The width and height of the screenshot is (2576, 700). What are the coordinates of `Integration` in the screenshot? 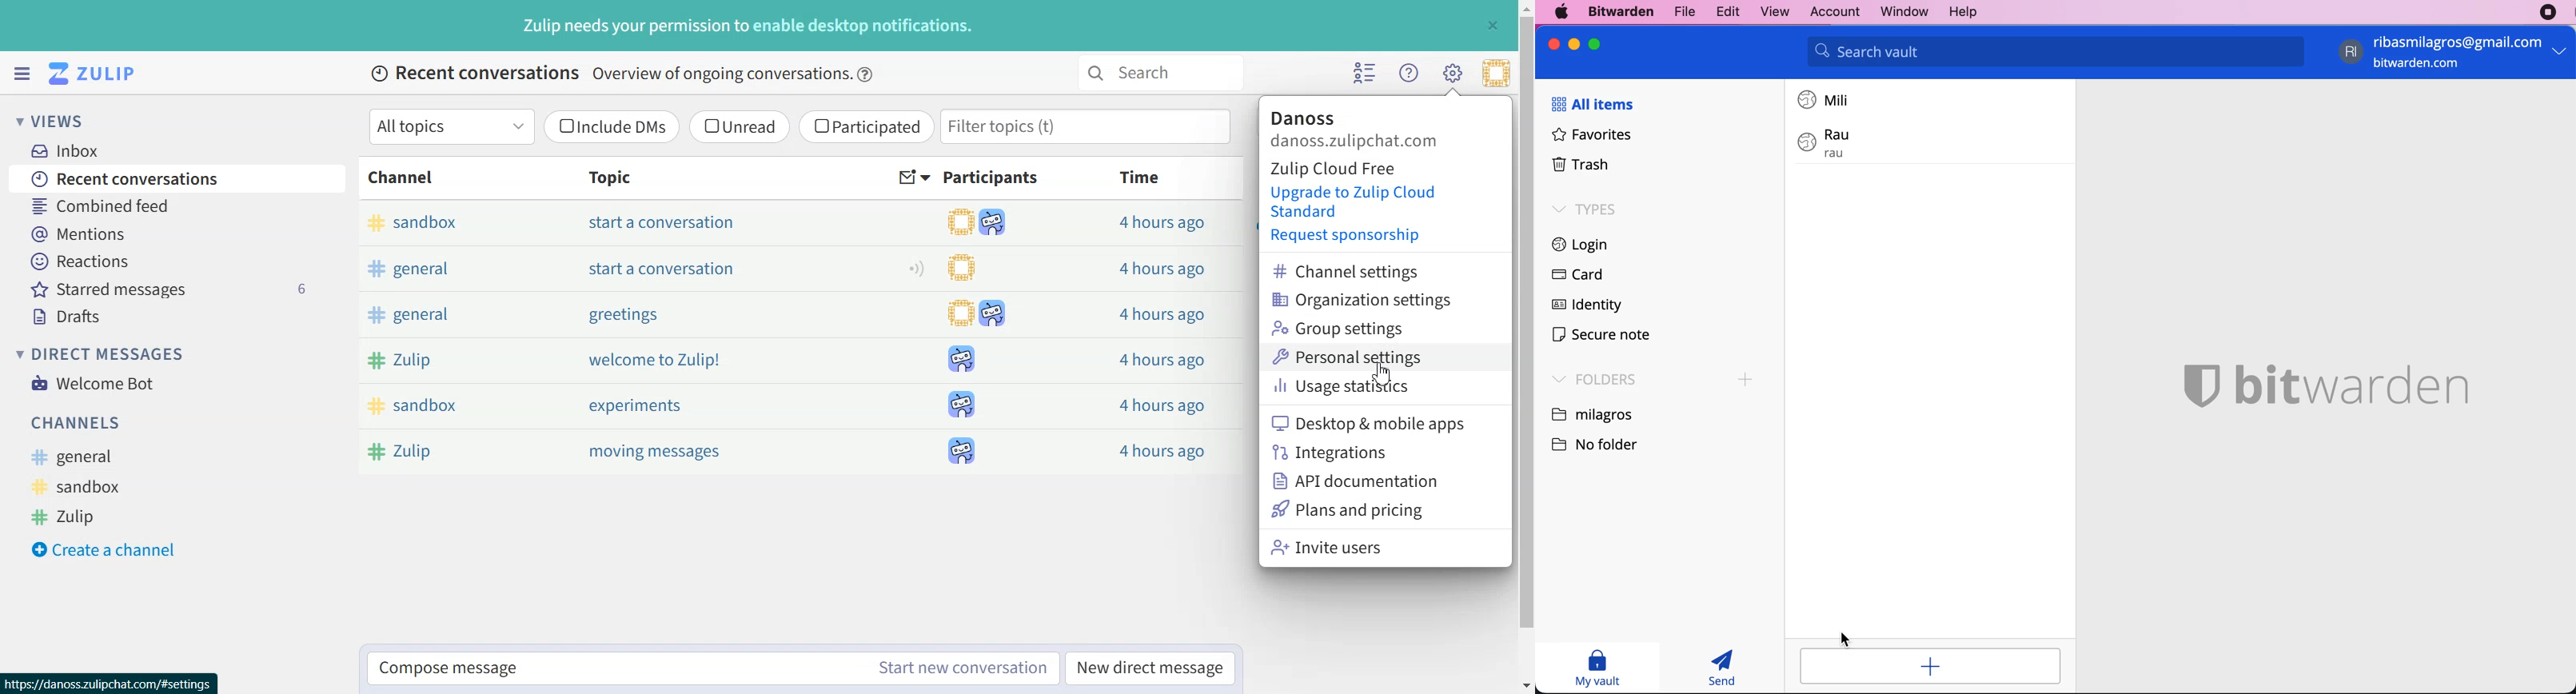 It's located at (1356, 452).